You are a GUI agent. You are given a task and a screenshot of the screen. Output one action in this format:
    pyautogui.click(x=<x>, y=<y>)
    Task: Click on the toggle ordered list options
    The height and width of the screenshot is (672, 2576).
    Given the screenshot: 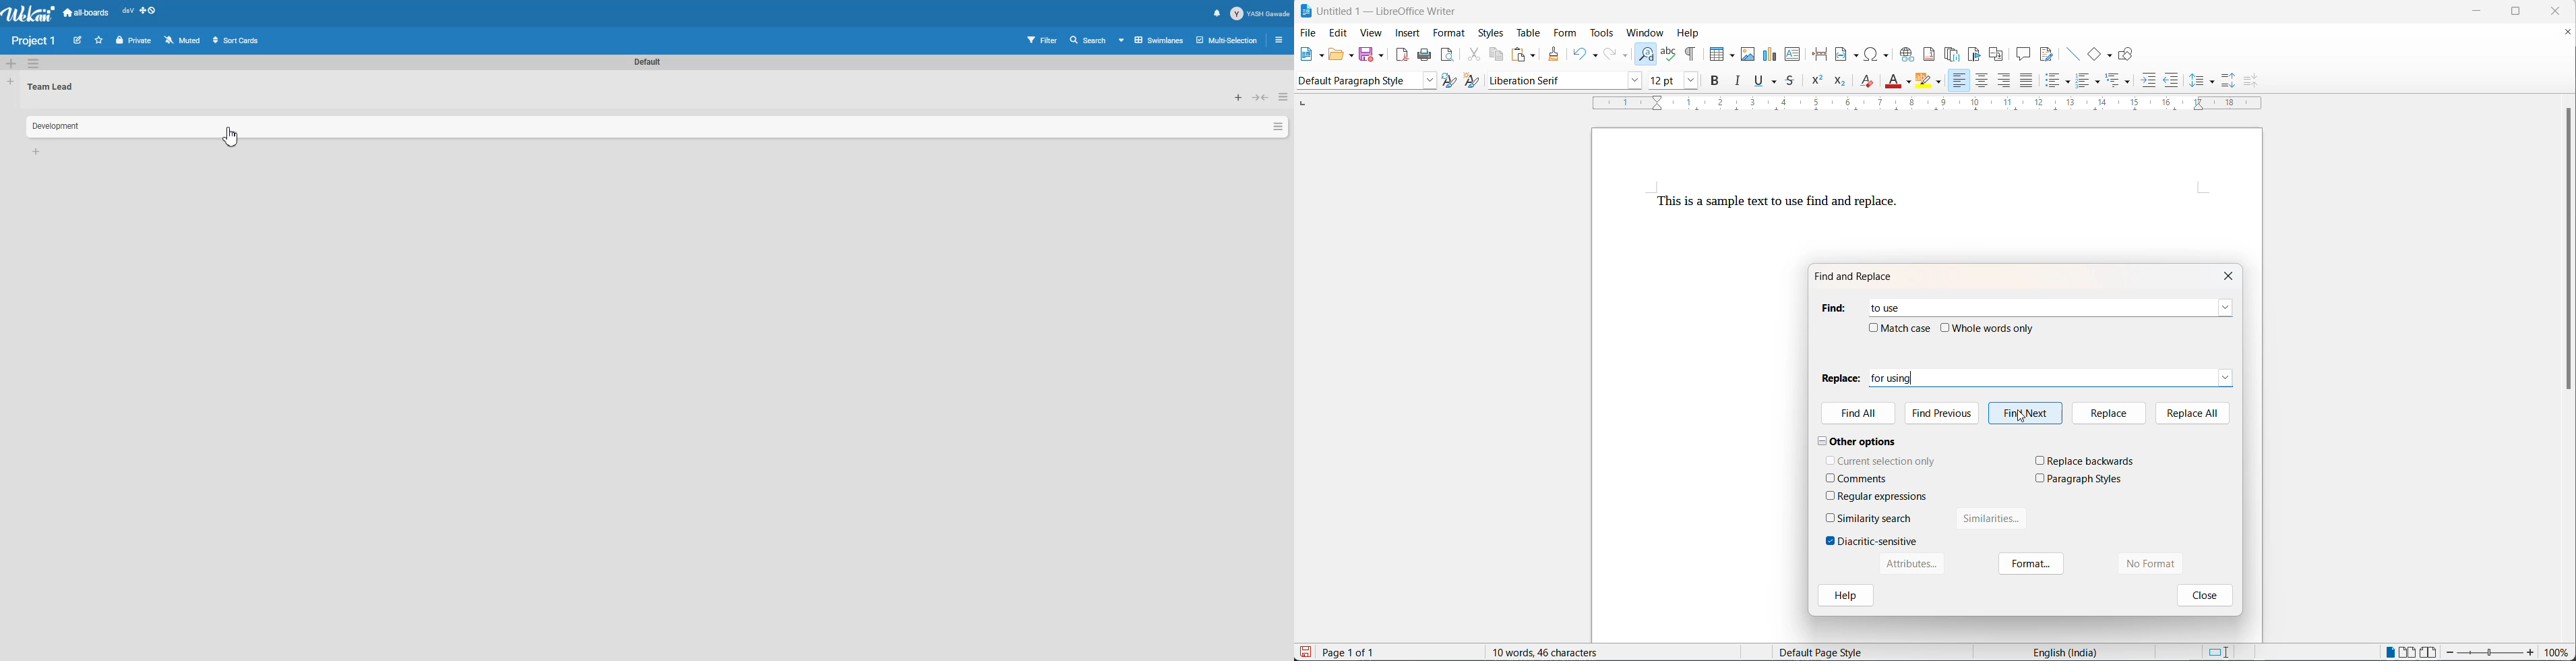 What is the action you would take?
    pyautogui.click(x=2099, y=83)
    